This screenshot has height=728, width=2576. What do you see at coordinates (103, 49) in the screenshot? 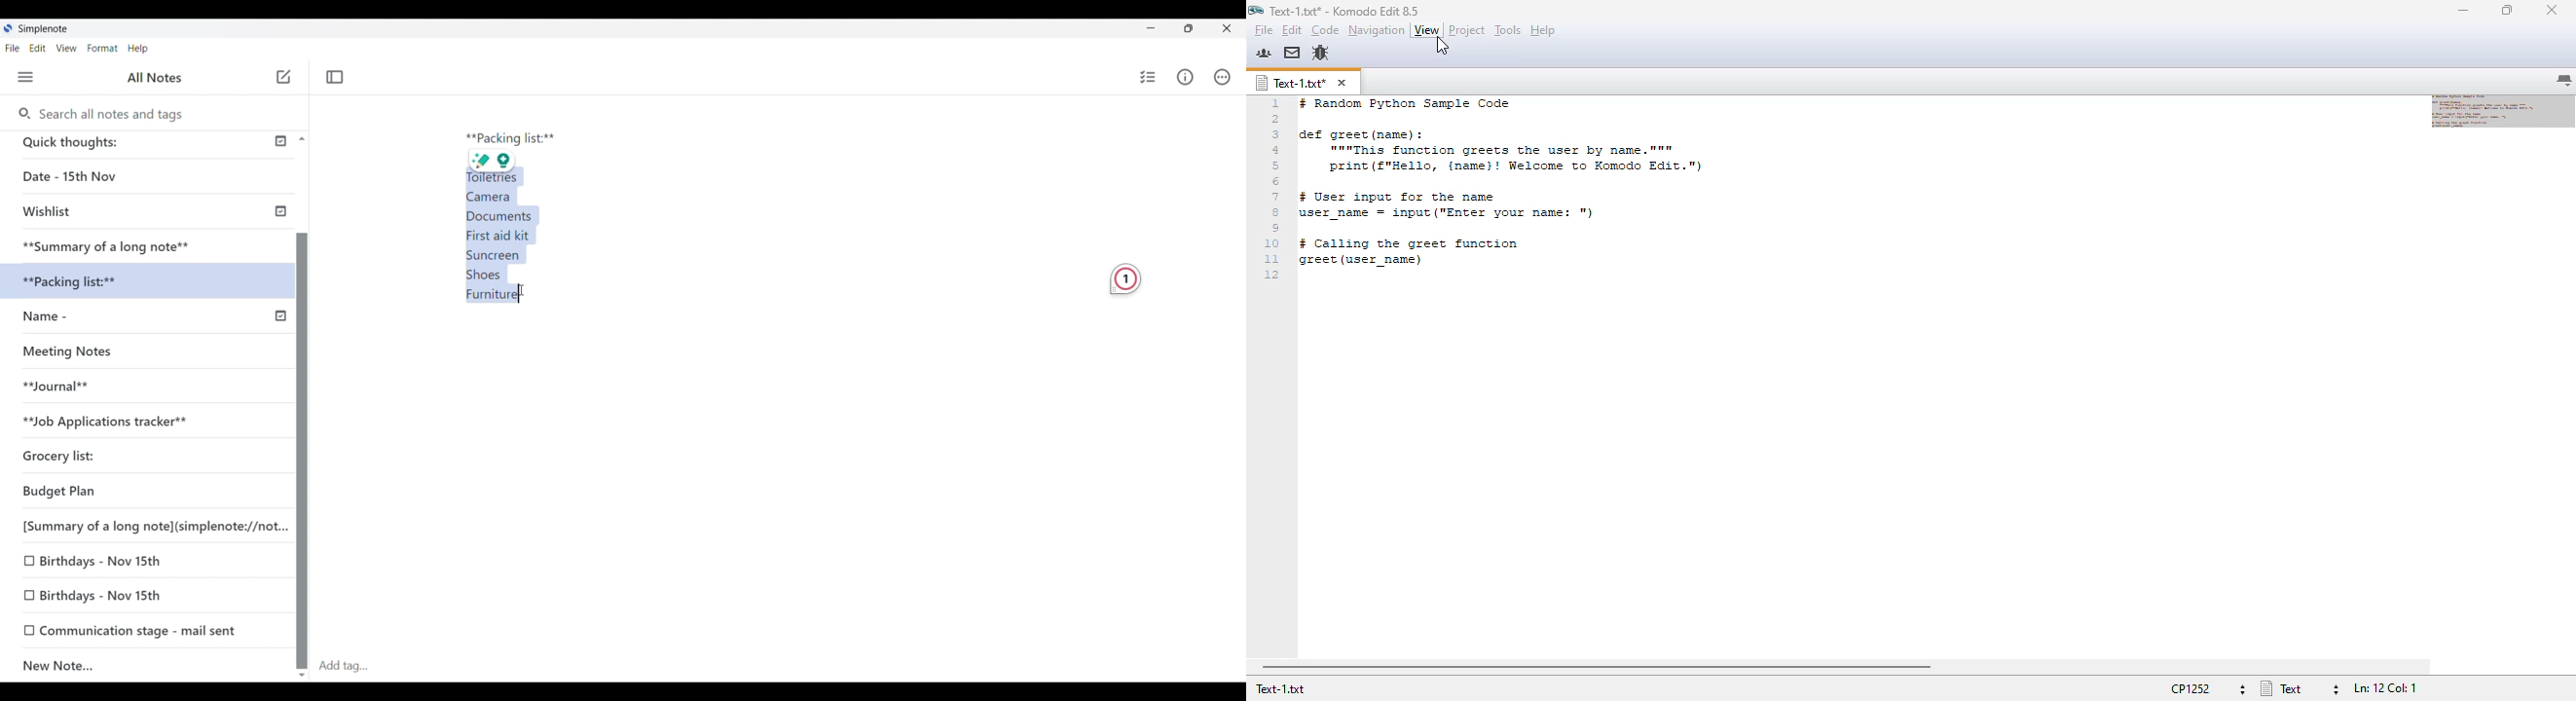
I see `Format menu` at bounding box center [103, 49].